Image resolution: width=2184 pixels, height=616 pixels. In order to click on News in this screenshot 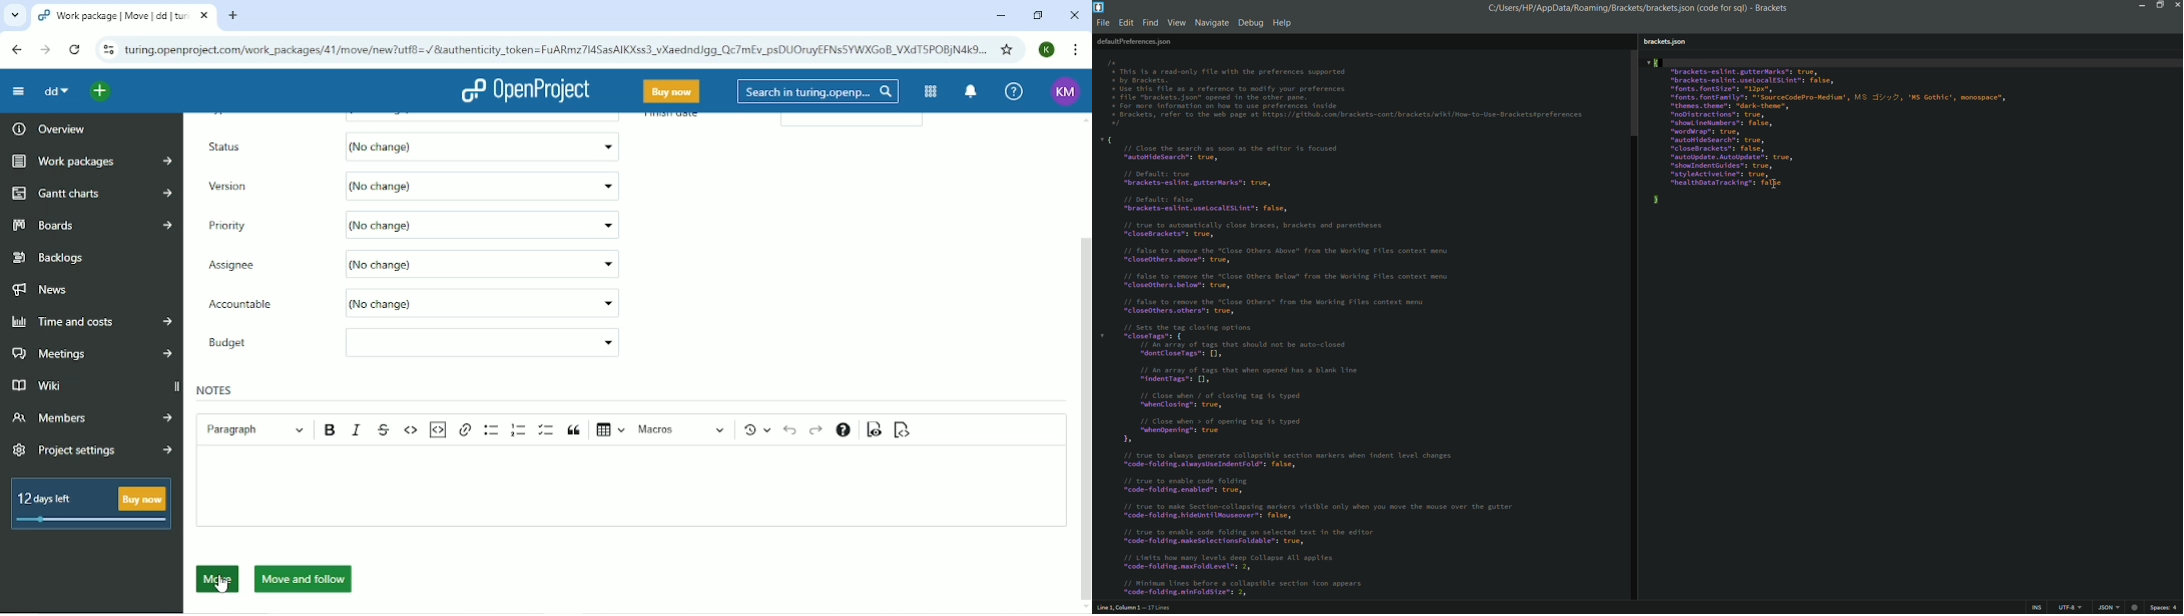, I will do `click(49, 289)`.